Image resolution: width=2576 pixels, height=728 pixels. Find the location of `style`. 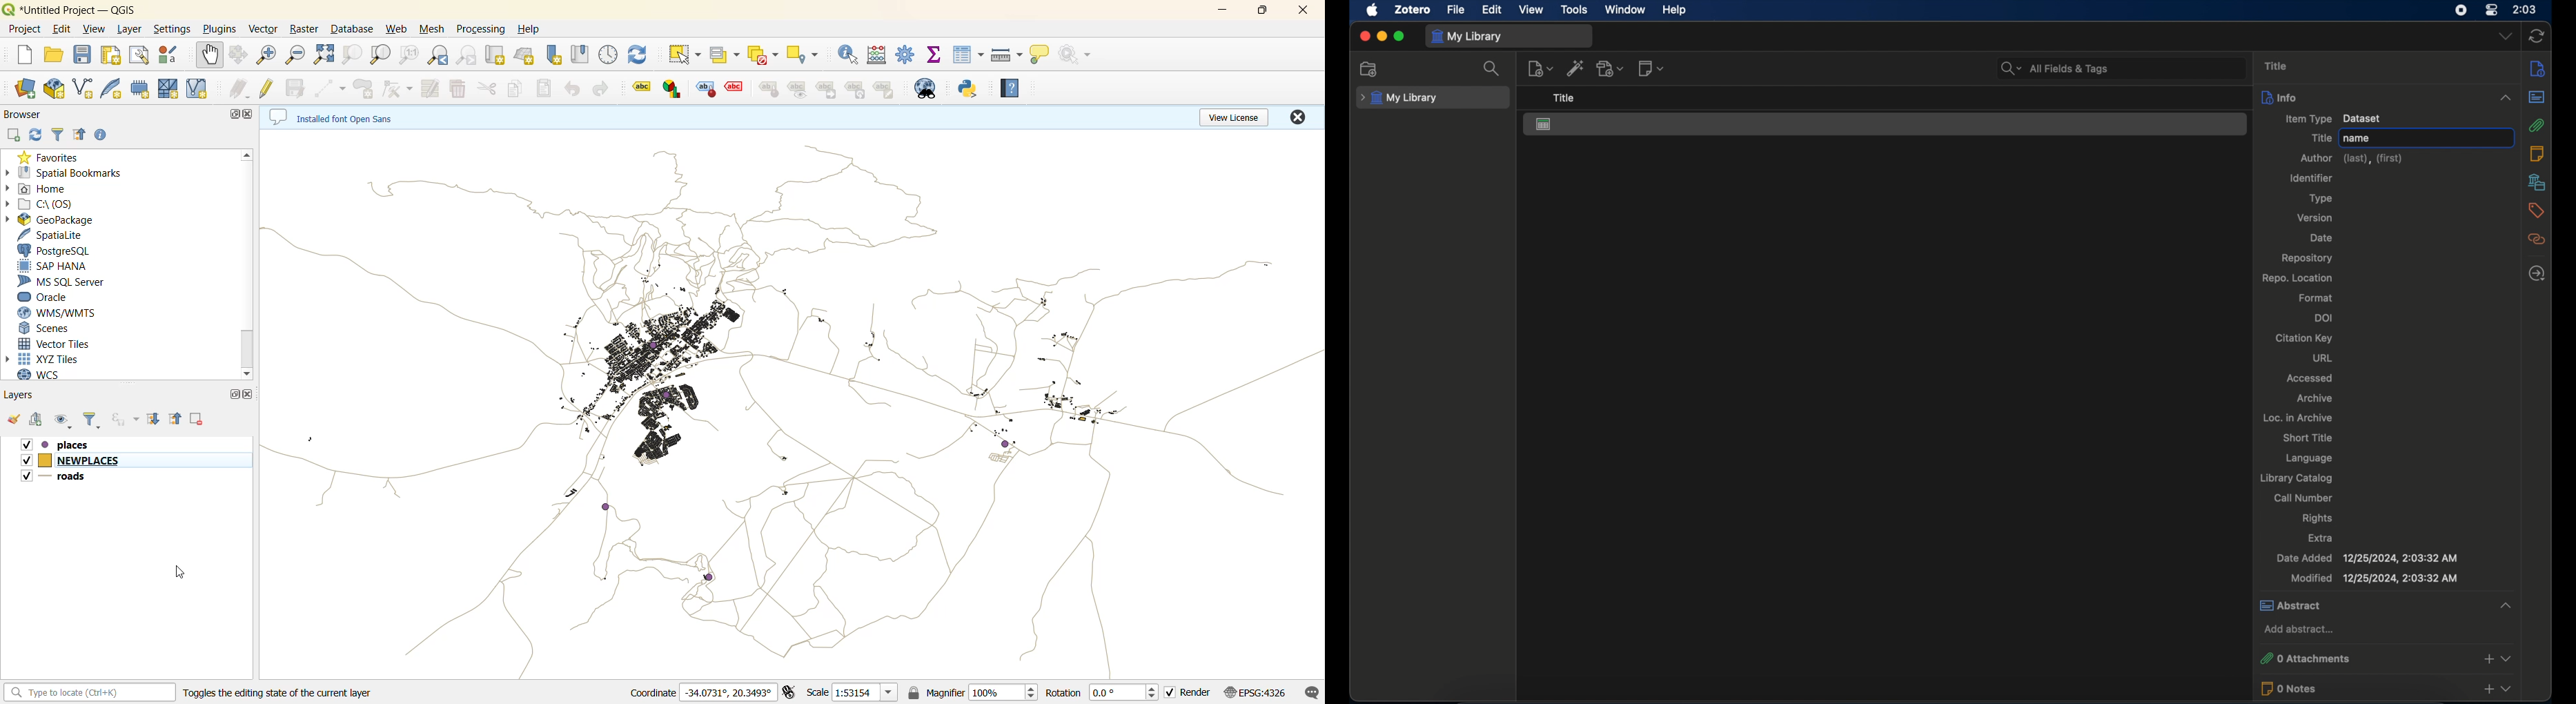

style is located at coordinates (707, 89).